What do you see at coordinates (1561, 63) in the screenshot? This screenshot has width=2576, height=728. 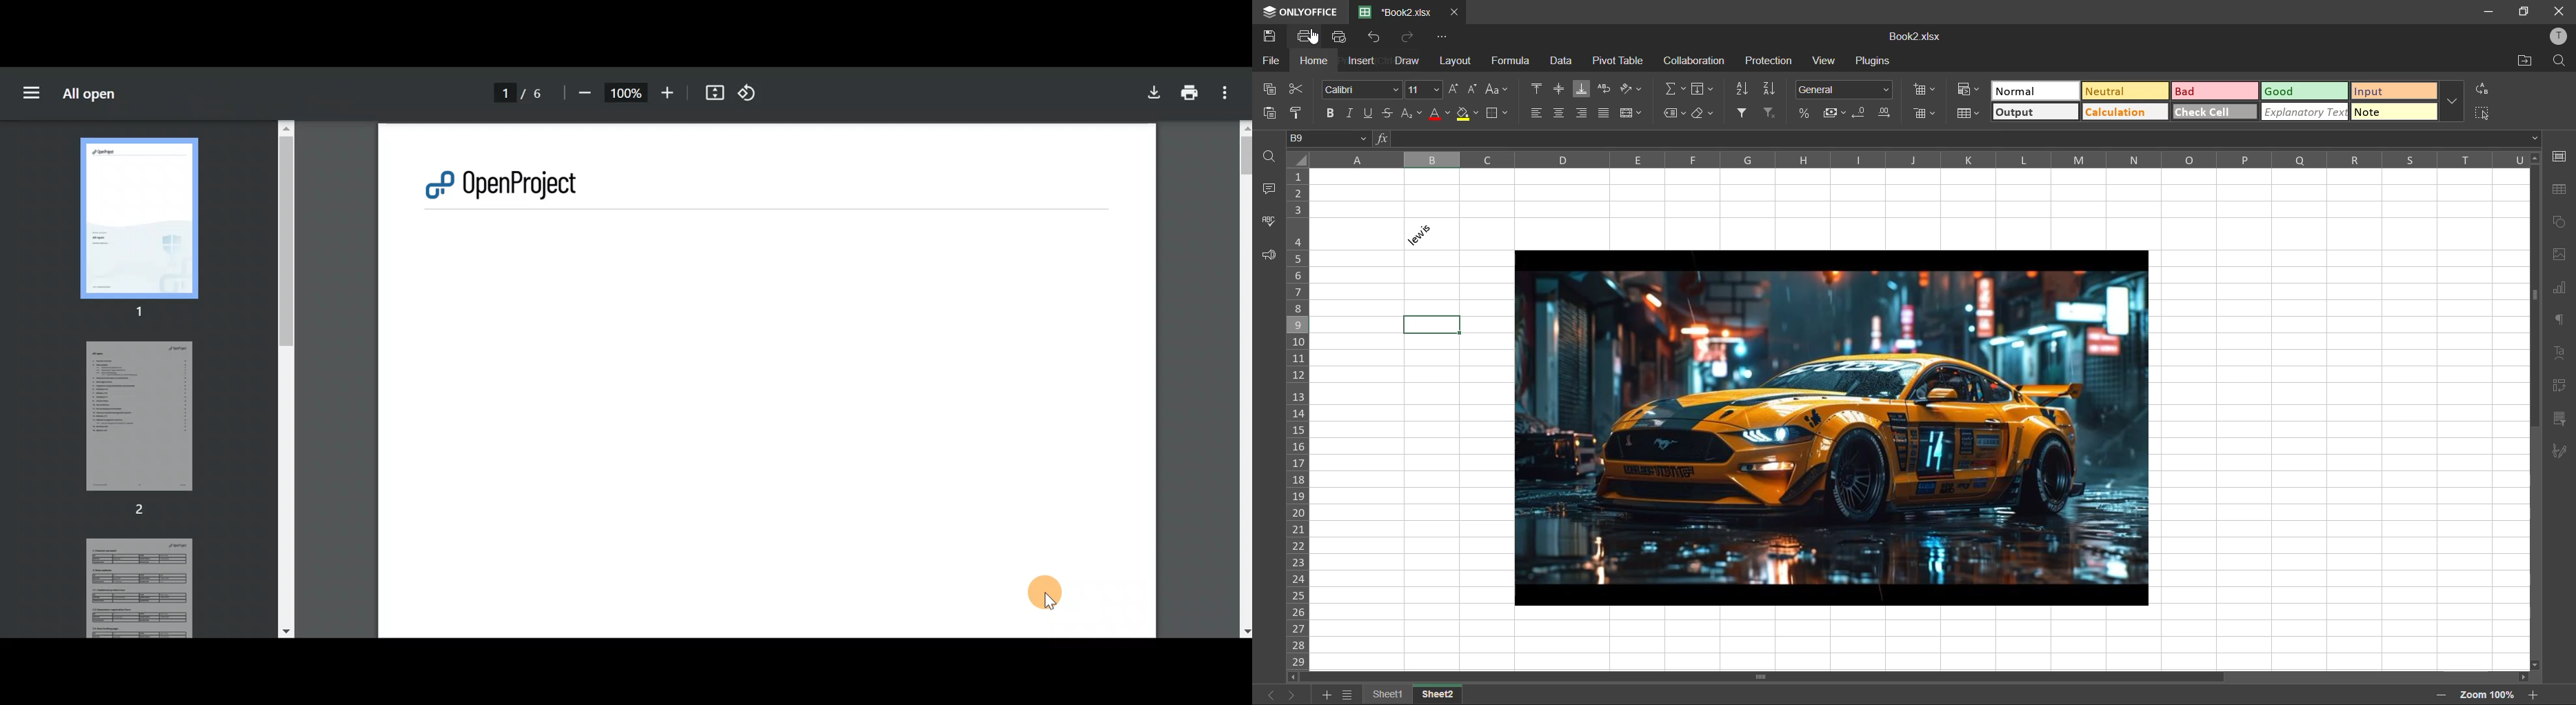 I see `data` at bounding box center [1561, 63].